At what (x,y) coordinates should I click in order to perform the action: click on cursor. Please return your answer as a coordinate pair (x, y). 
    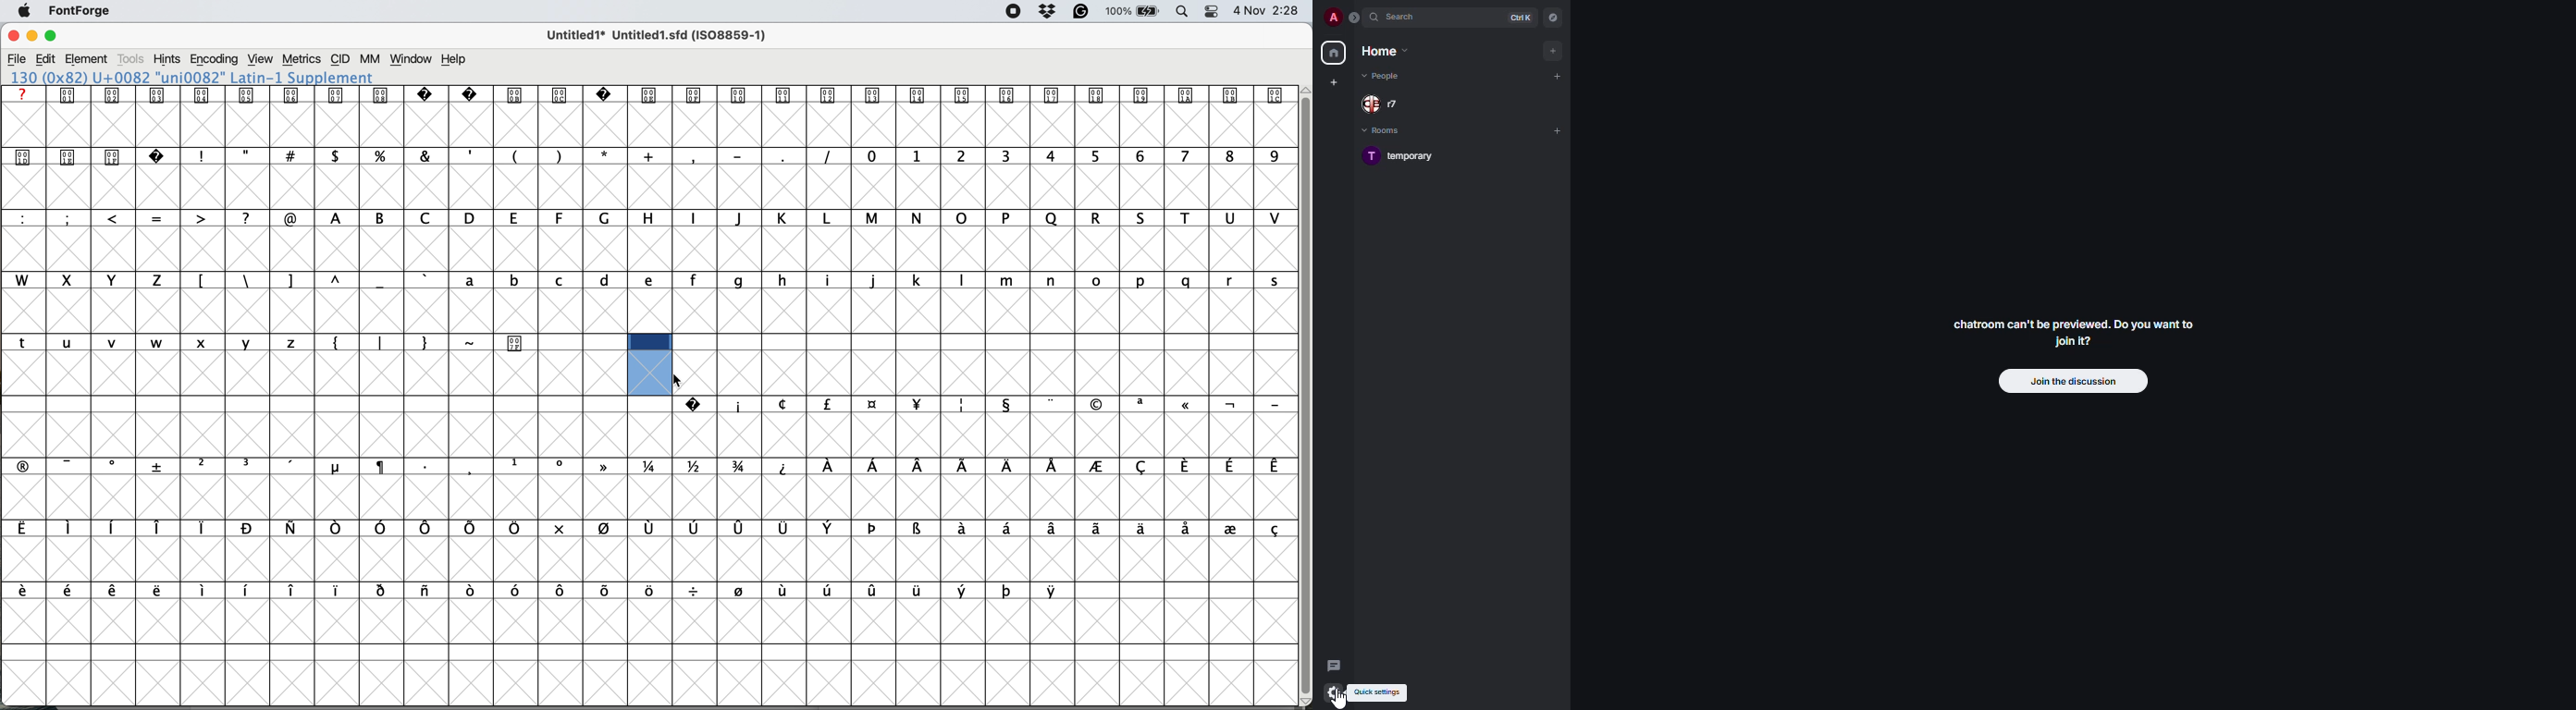
    Looking at the image, I should click on (679, 381).